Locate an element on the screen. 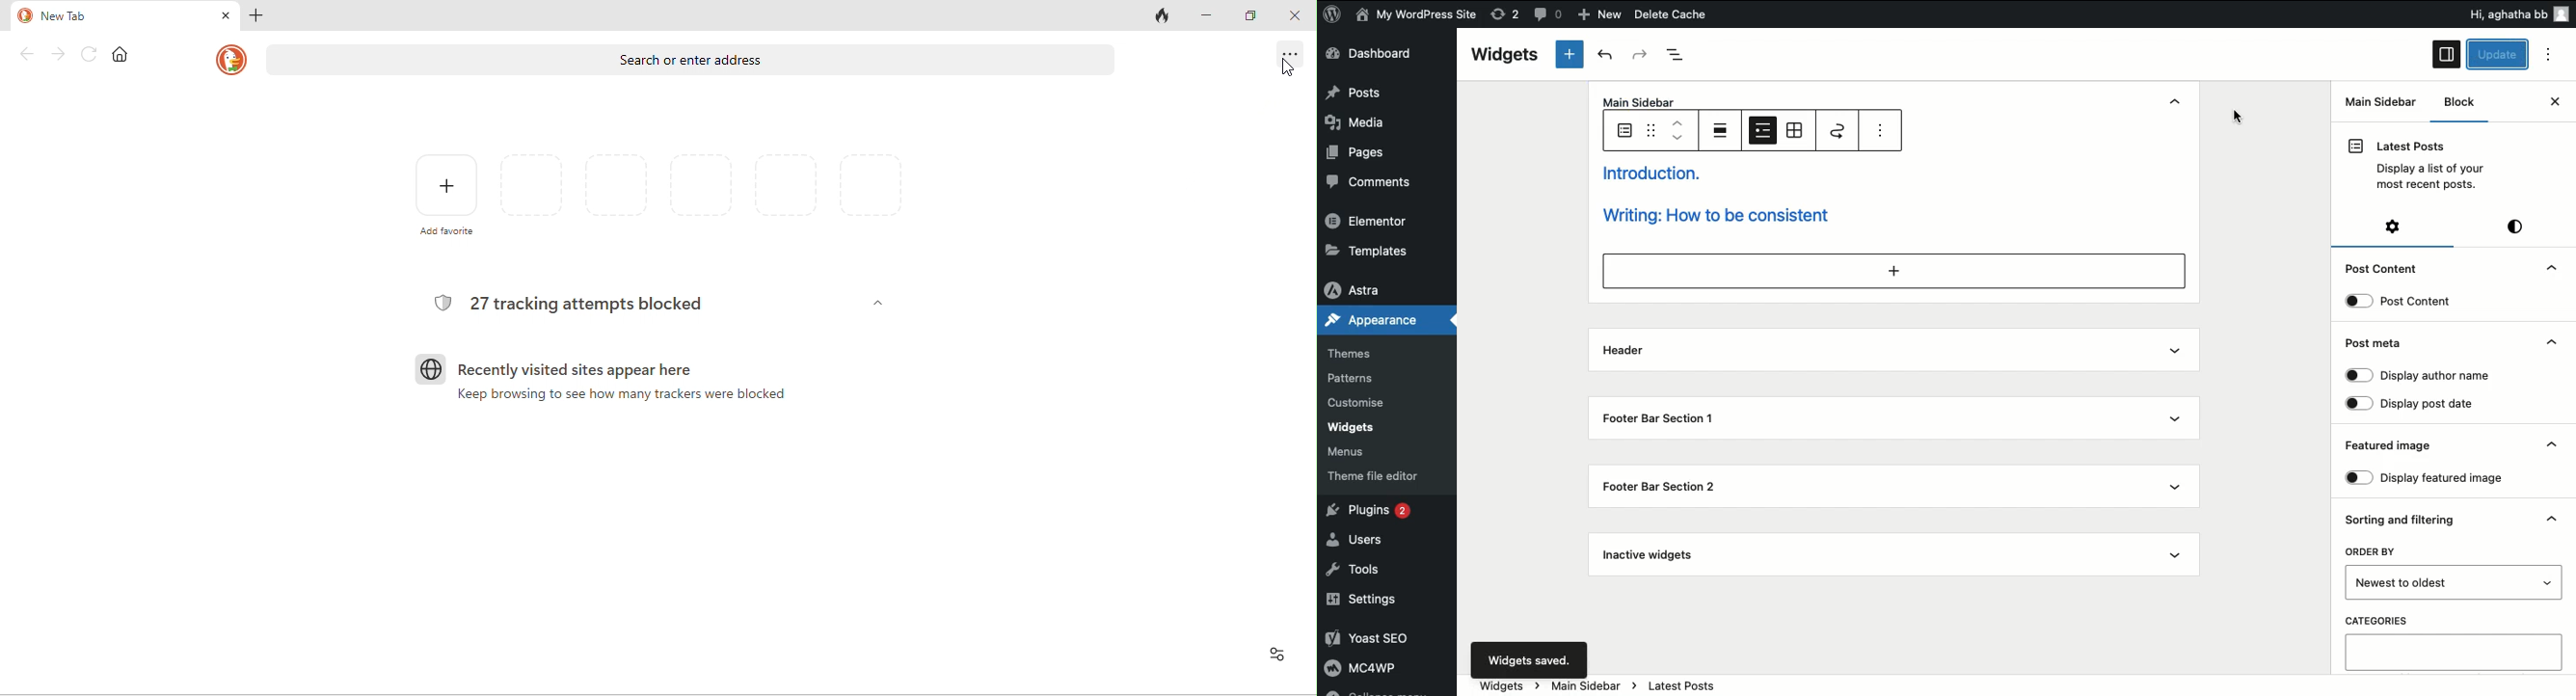  keep browsing to see how many trackers were blocked is located at coordinates (622, 398).